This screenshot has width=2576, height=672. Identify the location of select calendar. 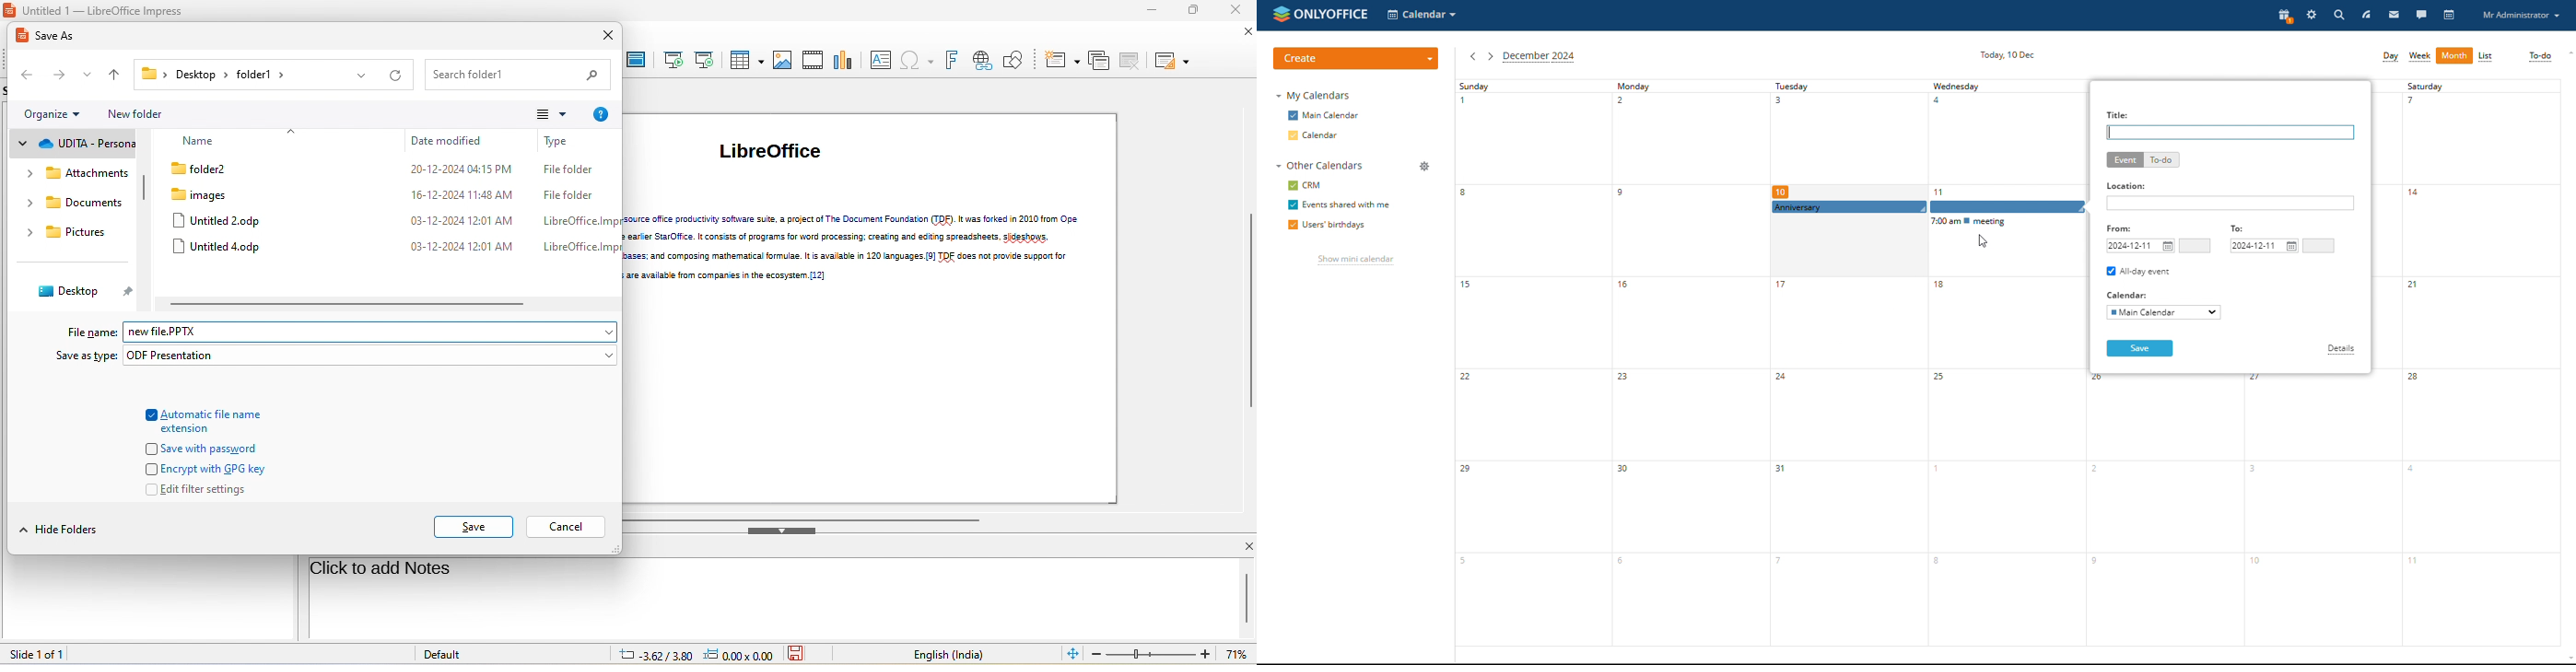
(2163, 313).